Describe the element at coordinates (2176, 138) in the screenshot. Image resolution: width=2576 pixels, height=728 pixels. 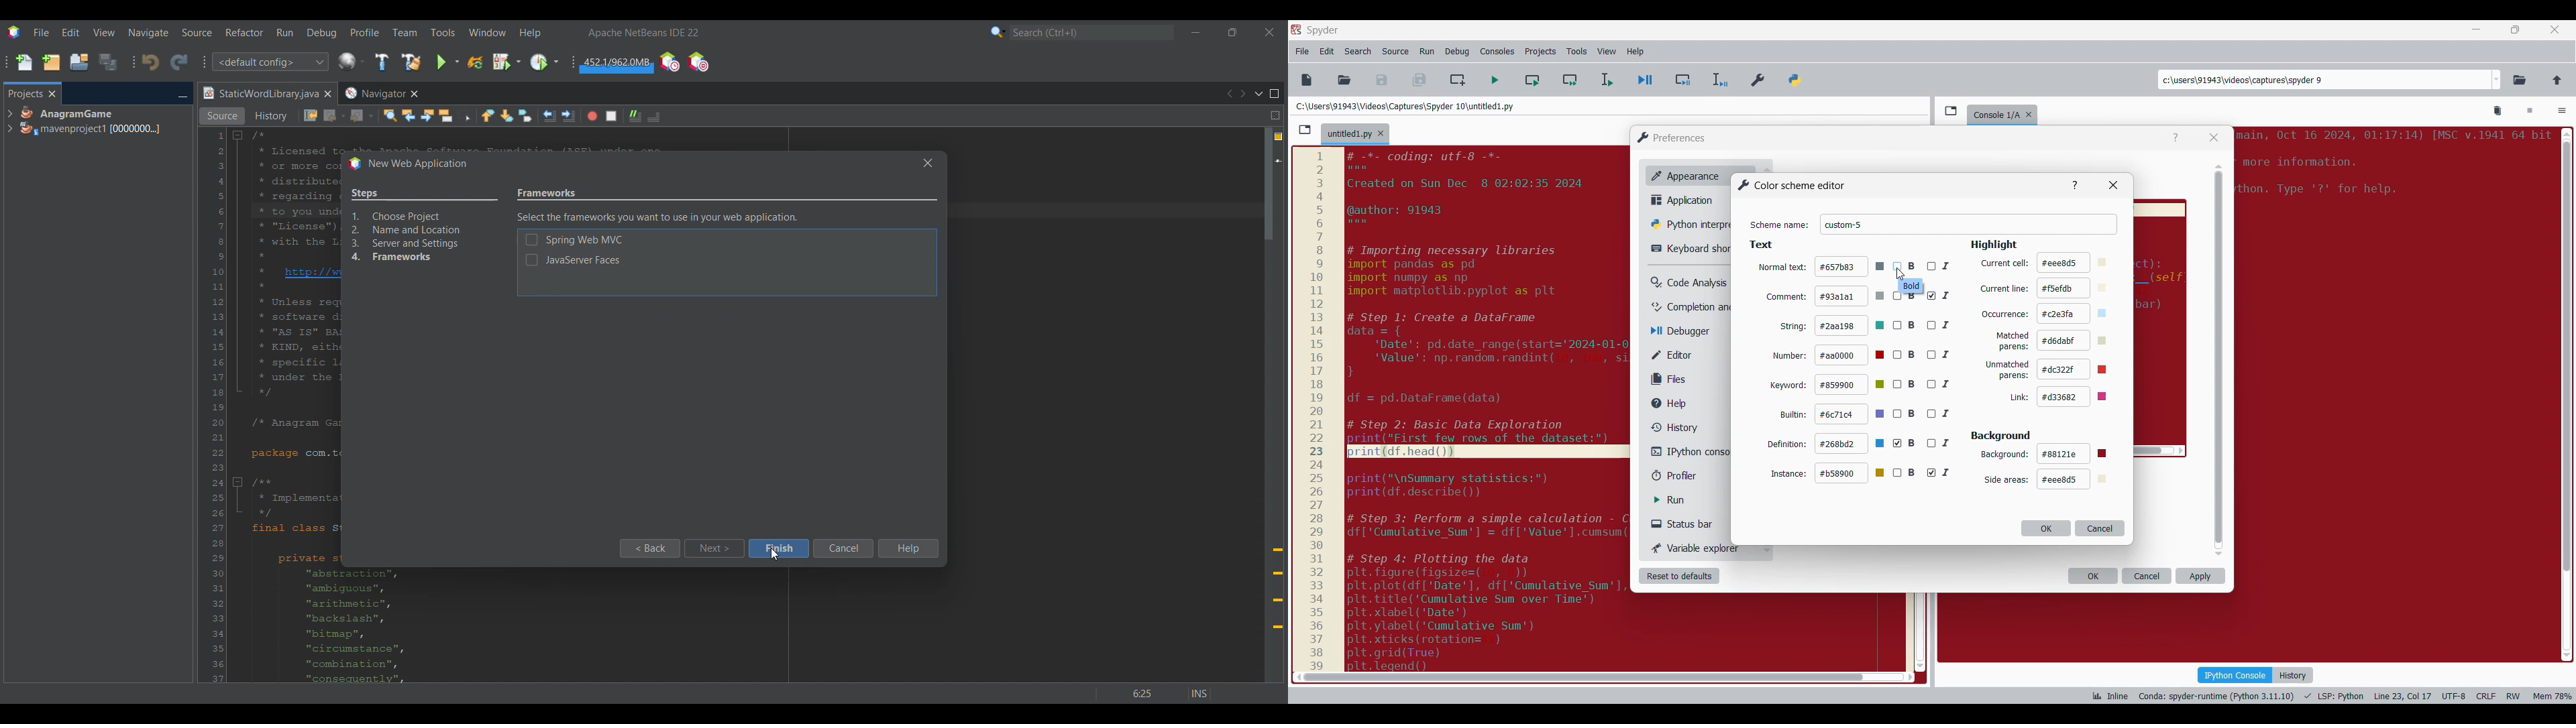
I see `Help` at that location.